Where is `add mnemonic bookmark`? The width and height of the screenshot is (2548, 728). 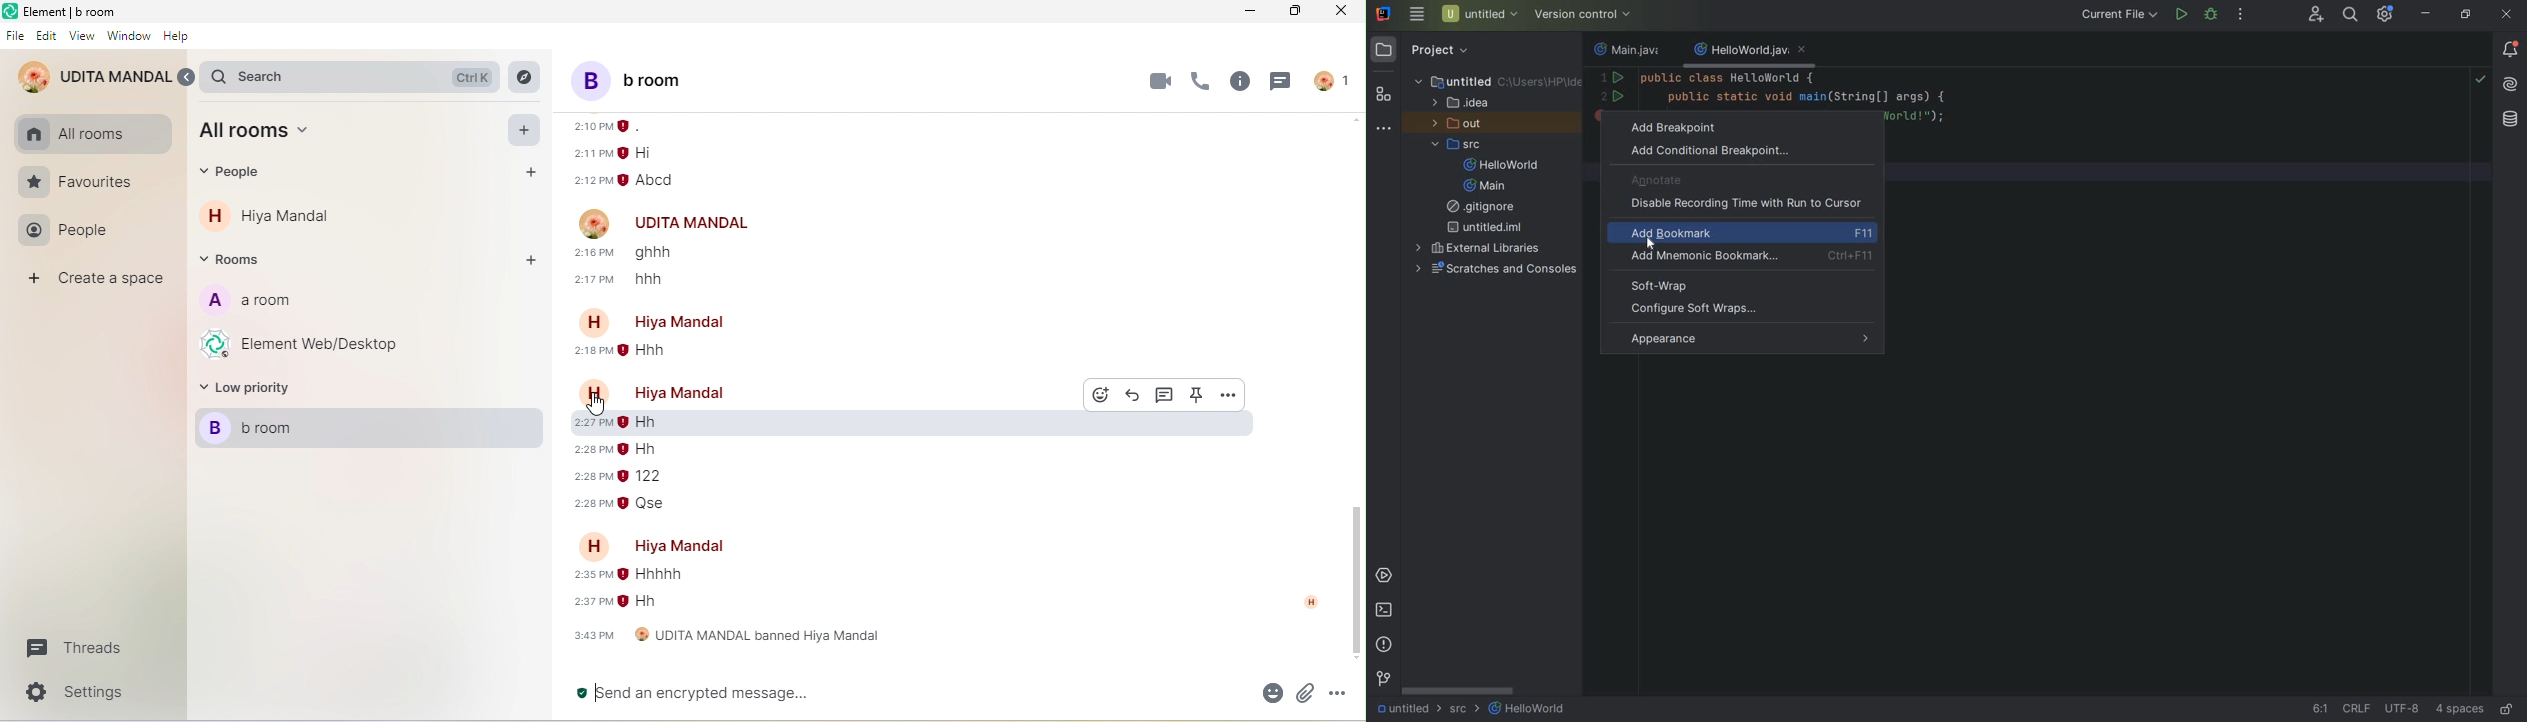 add mnemonic bookmark is located at coordinates (1748, 257).